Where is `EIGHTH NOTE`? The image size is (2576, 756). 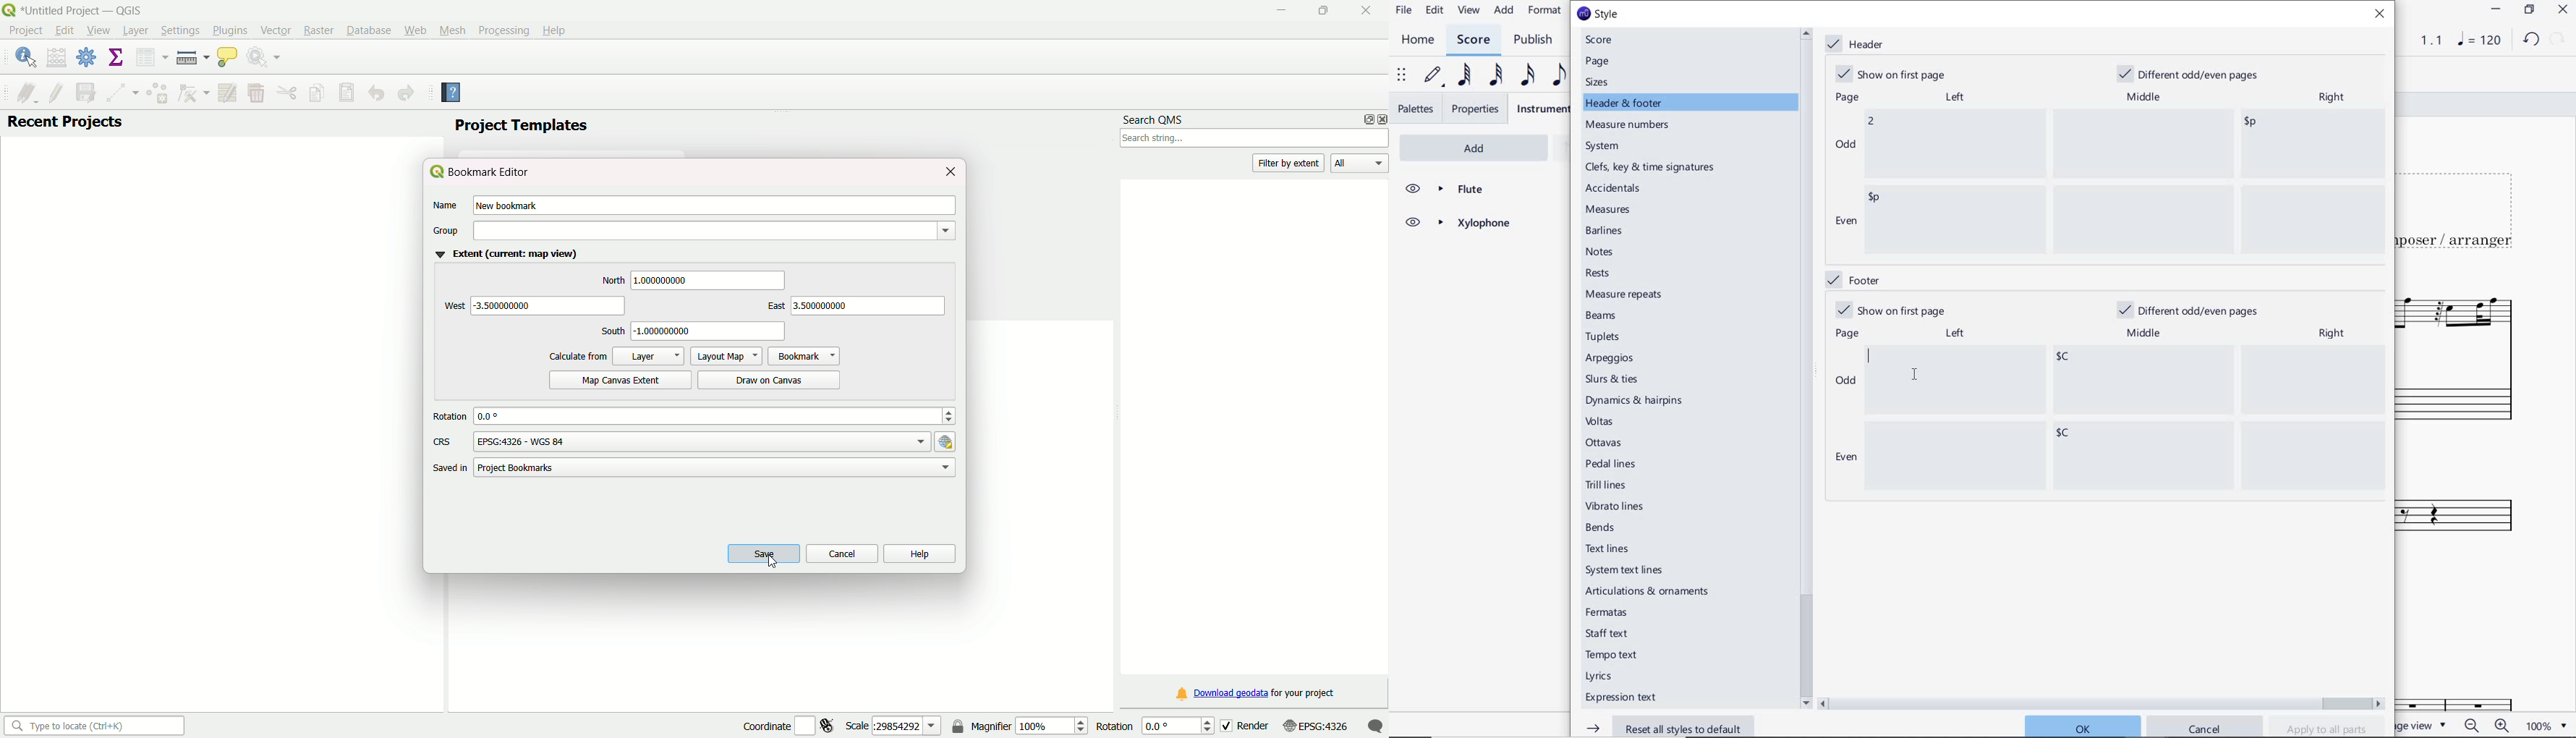 EIGHTH NOTE is located at coordinates (1559, 74).